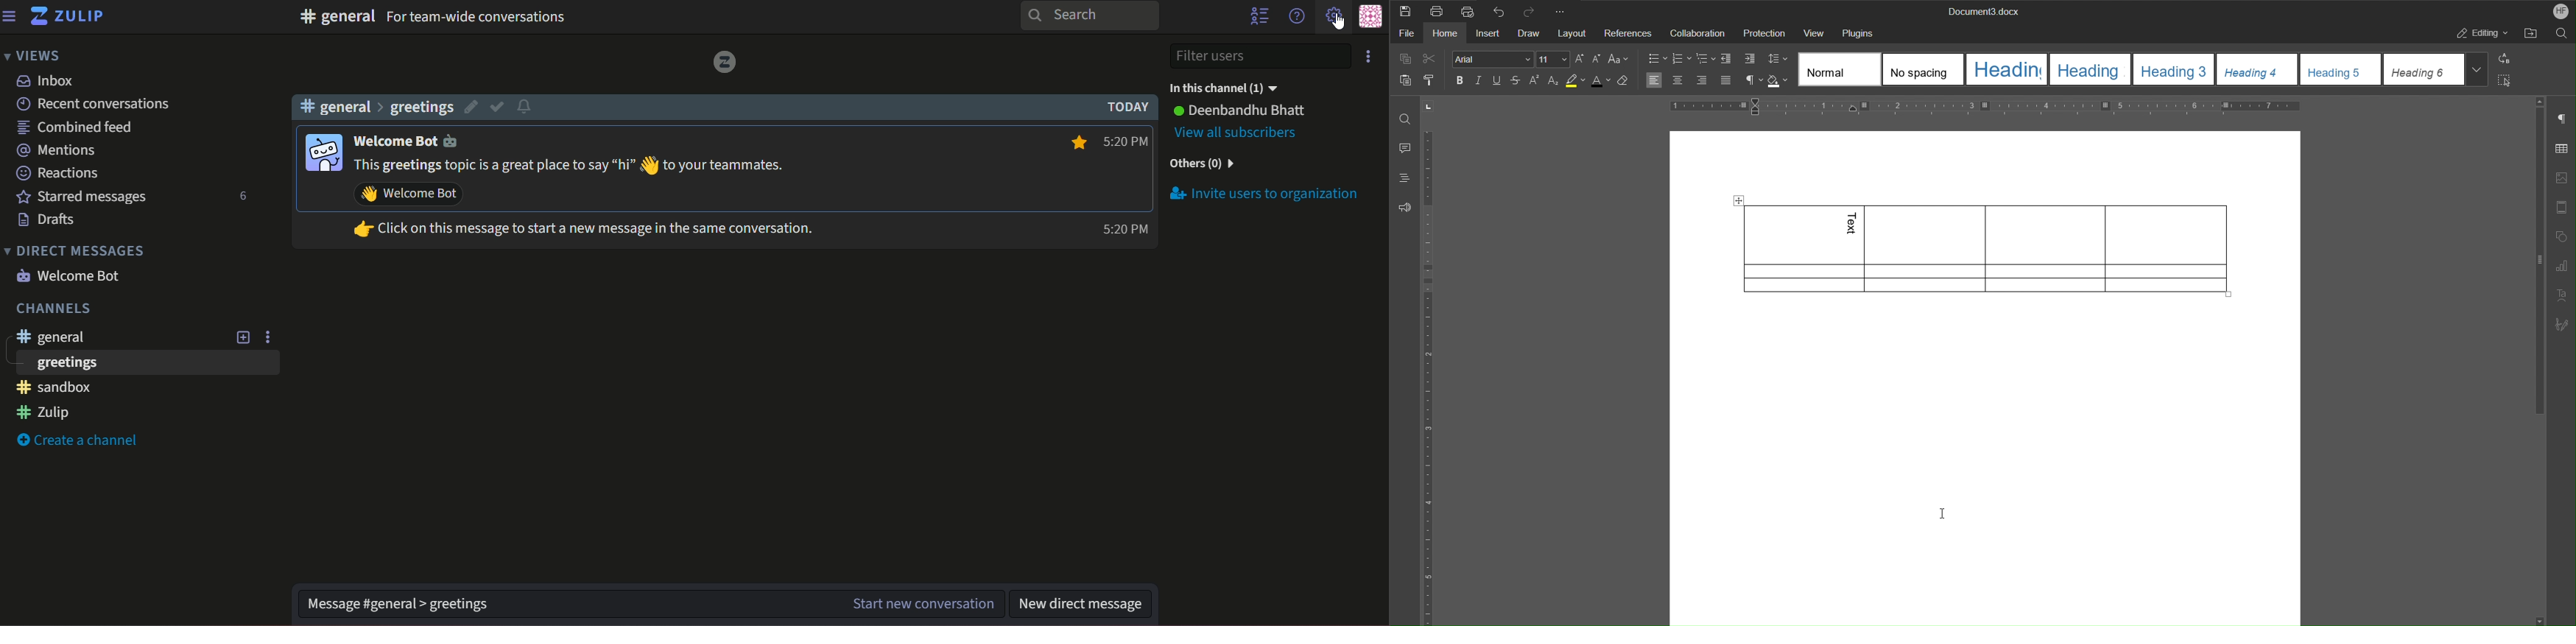  I want to click on text, so click(1267, 193).